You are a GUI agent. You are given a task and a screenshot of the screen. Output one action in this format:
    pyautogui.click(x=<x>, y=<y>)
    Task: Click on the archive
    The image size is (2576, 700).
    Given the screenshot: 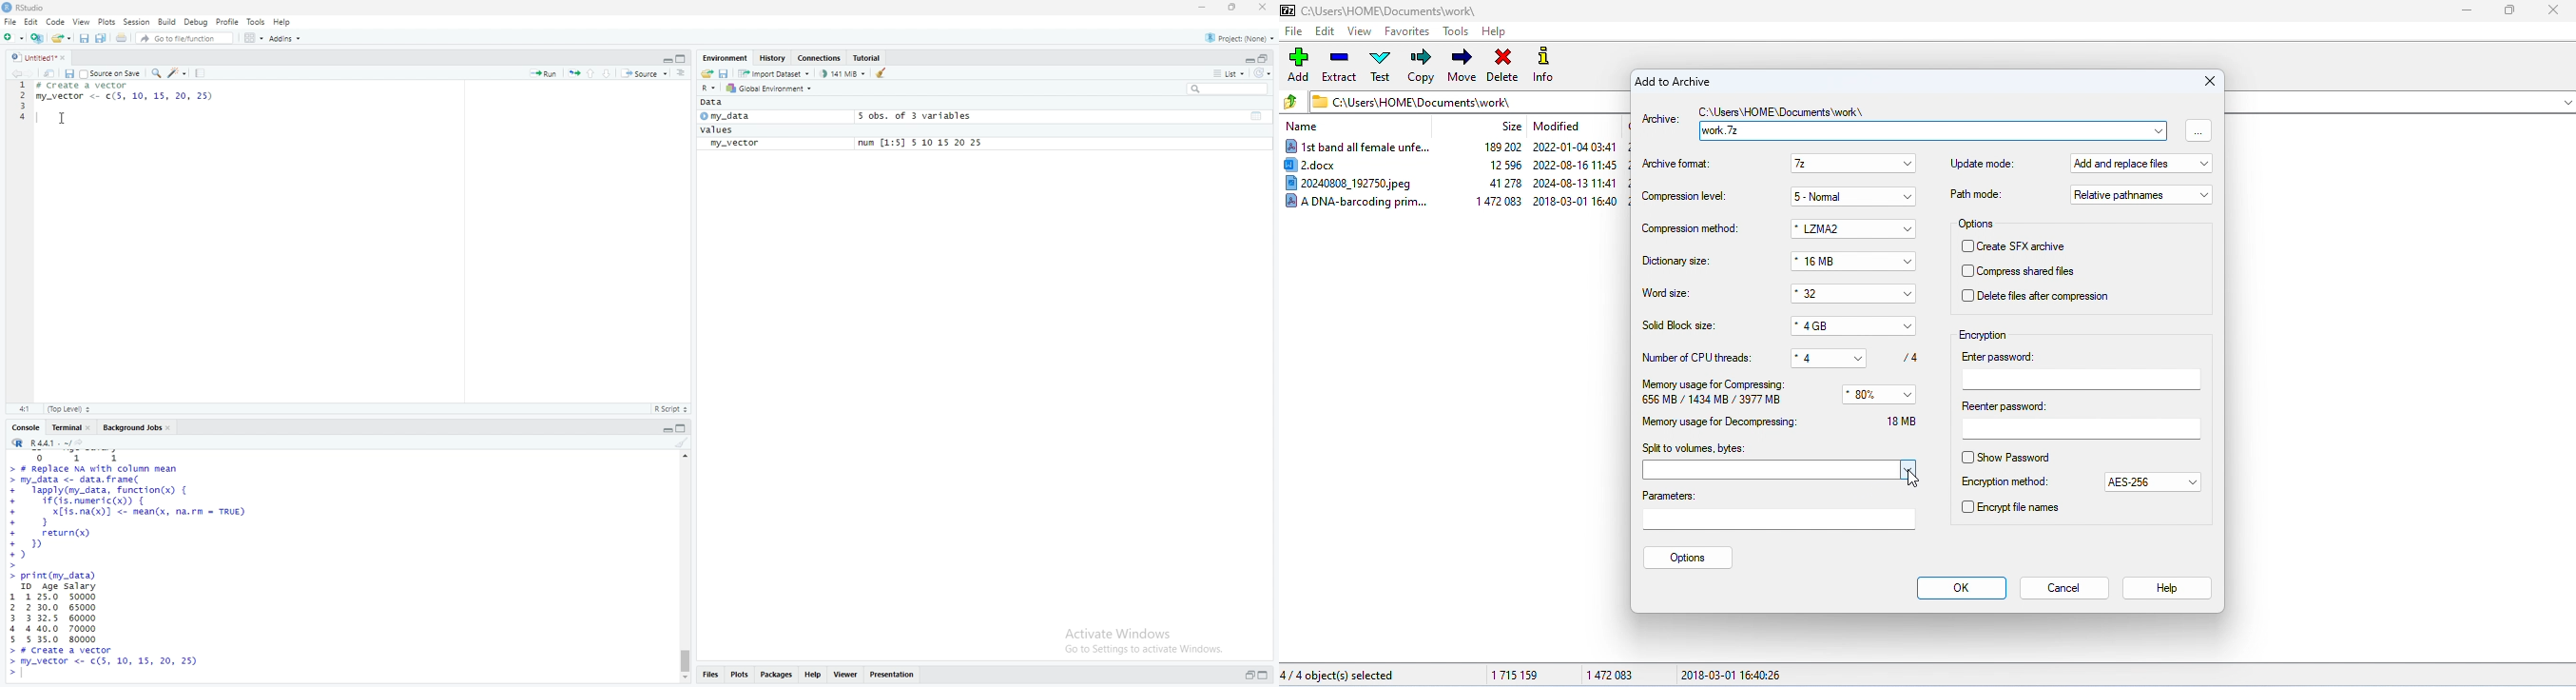 What is the action you would take?
    pyautogui.click(x=1660, y=120)
    